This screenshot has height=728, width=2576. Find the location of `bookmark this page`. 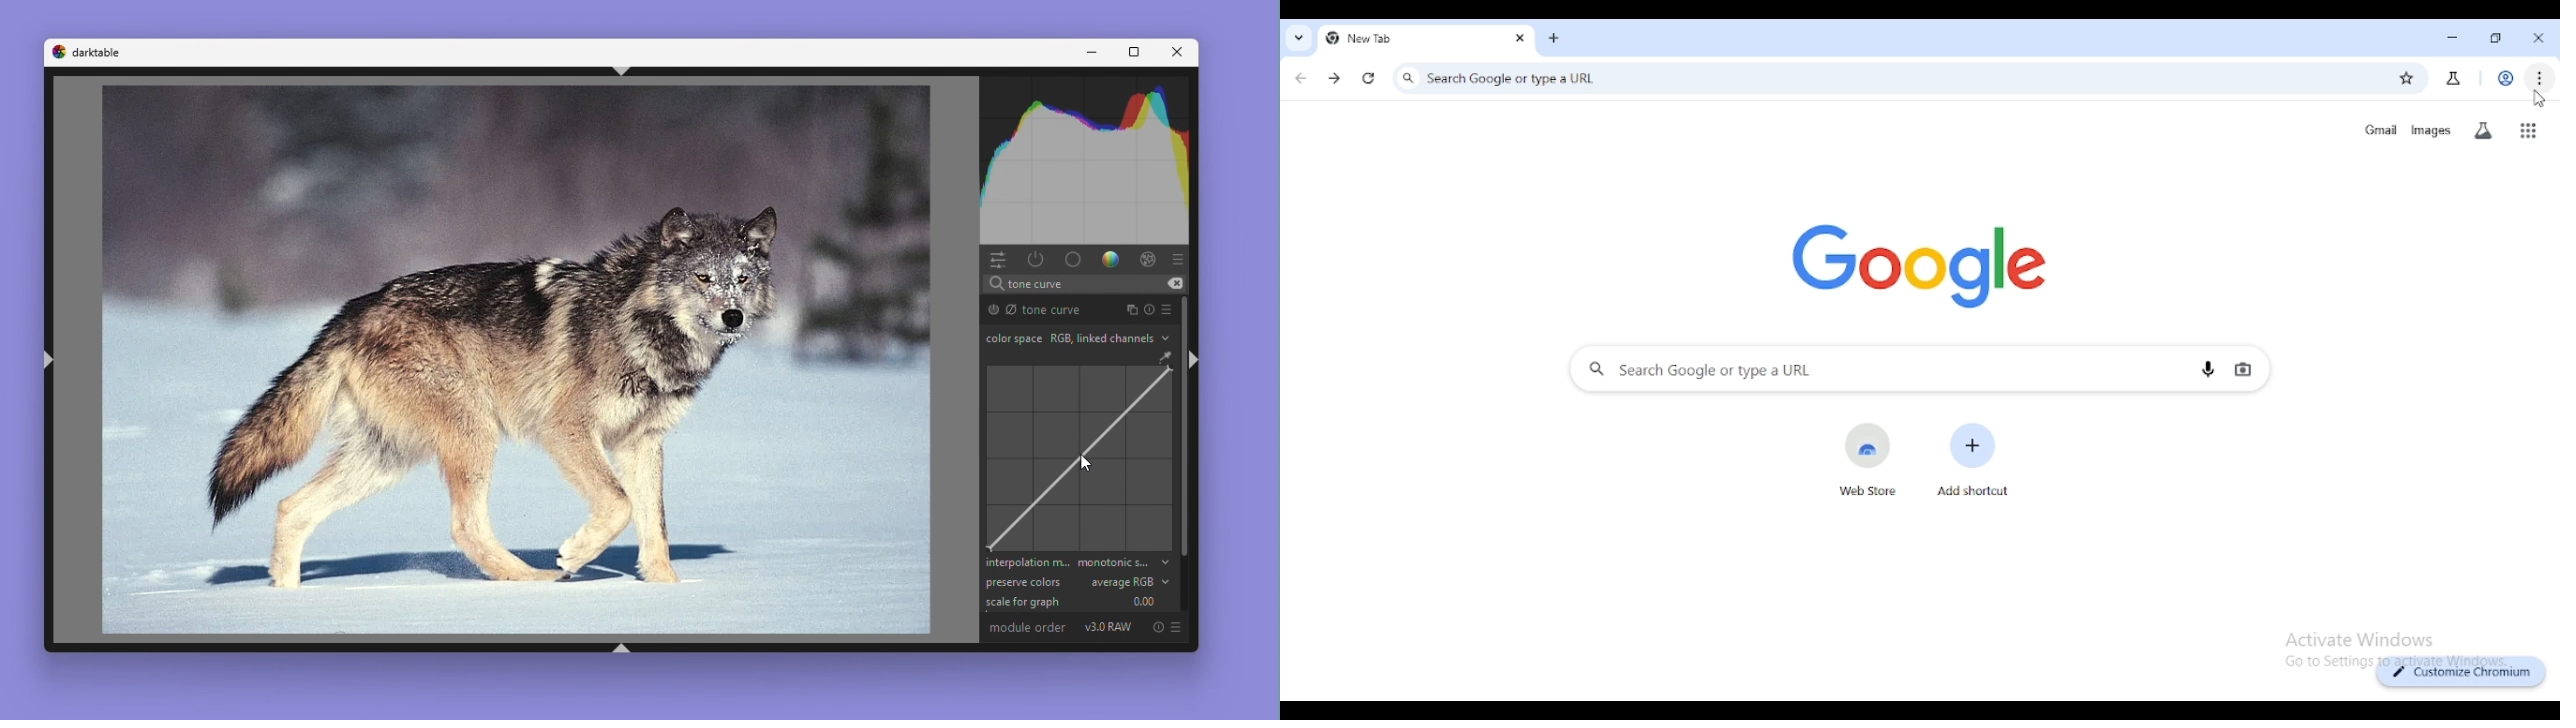

bookmark this page is located at coordinates (2406, 79).